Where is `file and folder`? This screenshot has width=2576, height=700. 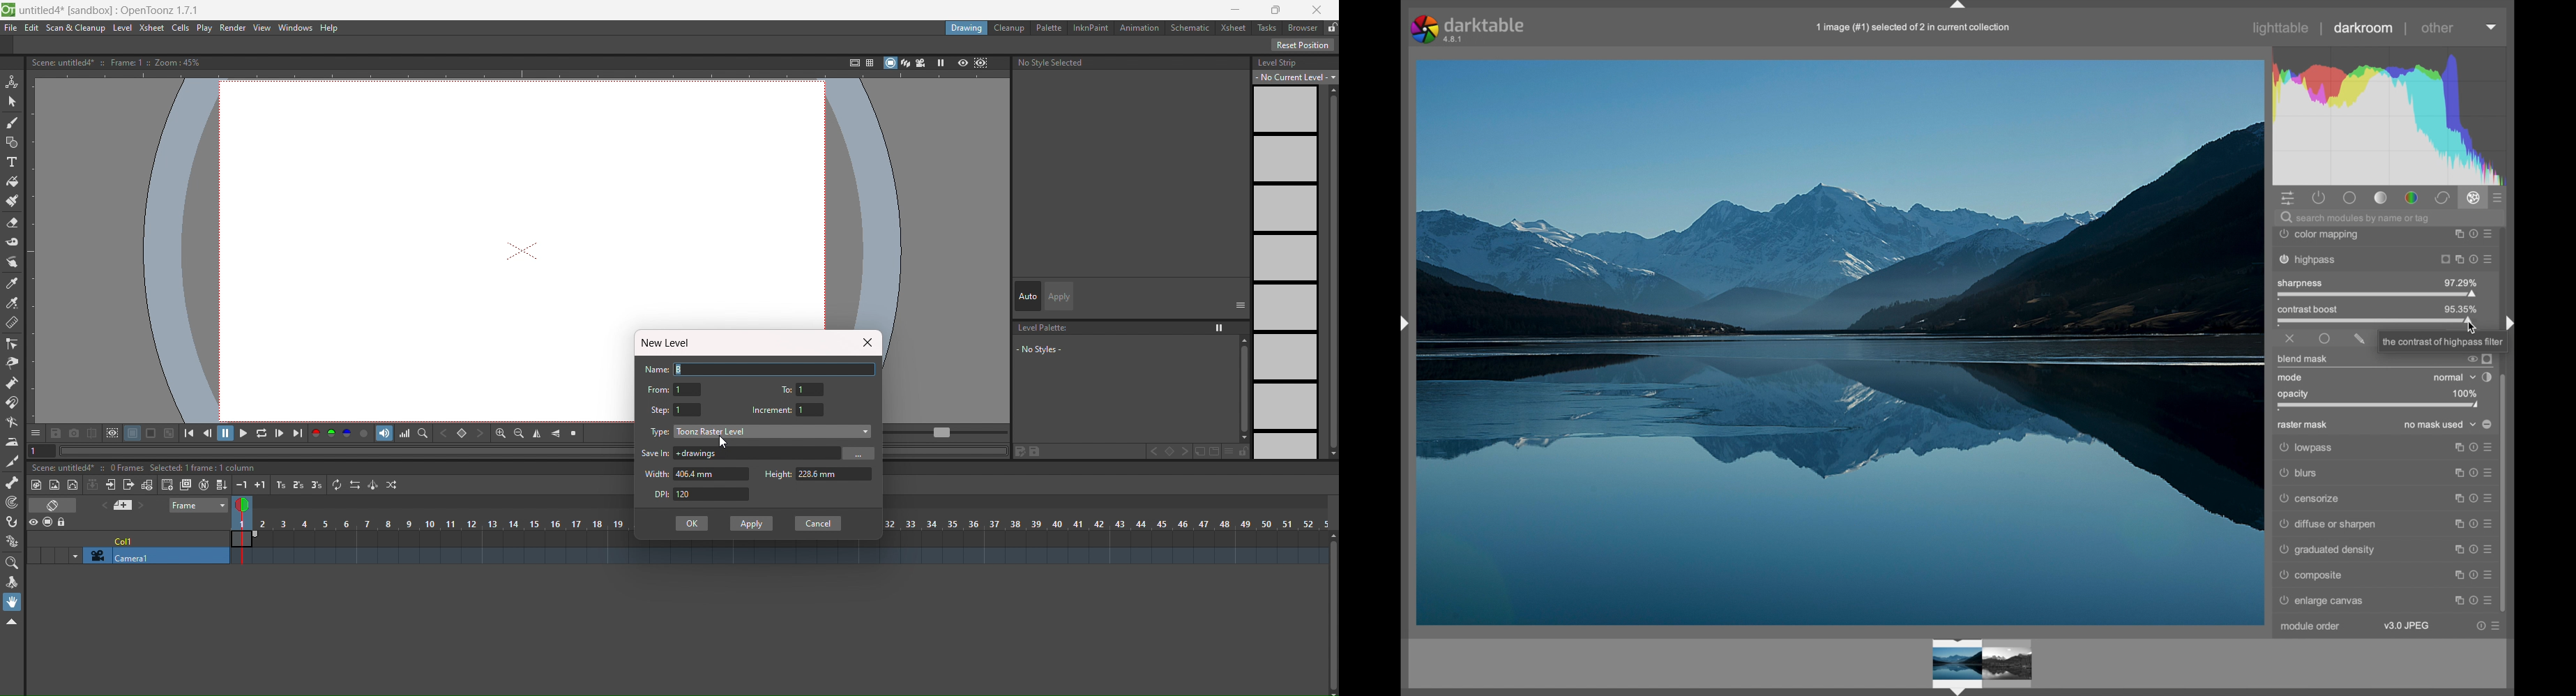
file and folder is located at coordinates (1207, 451).